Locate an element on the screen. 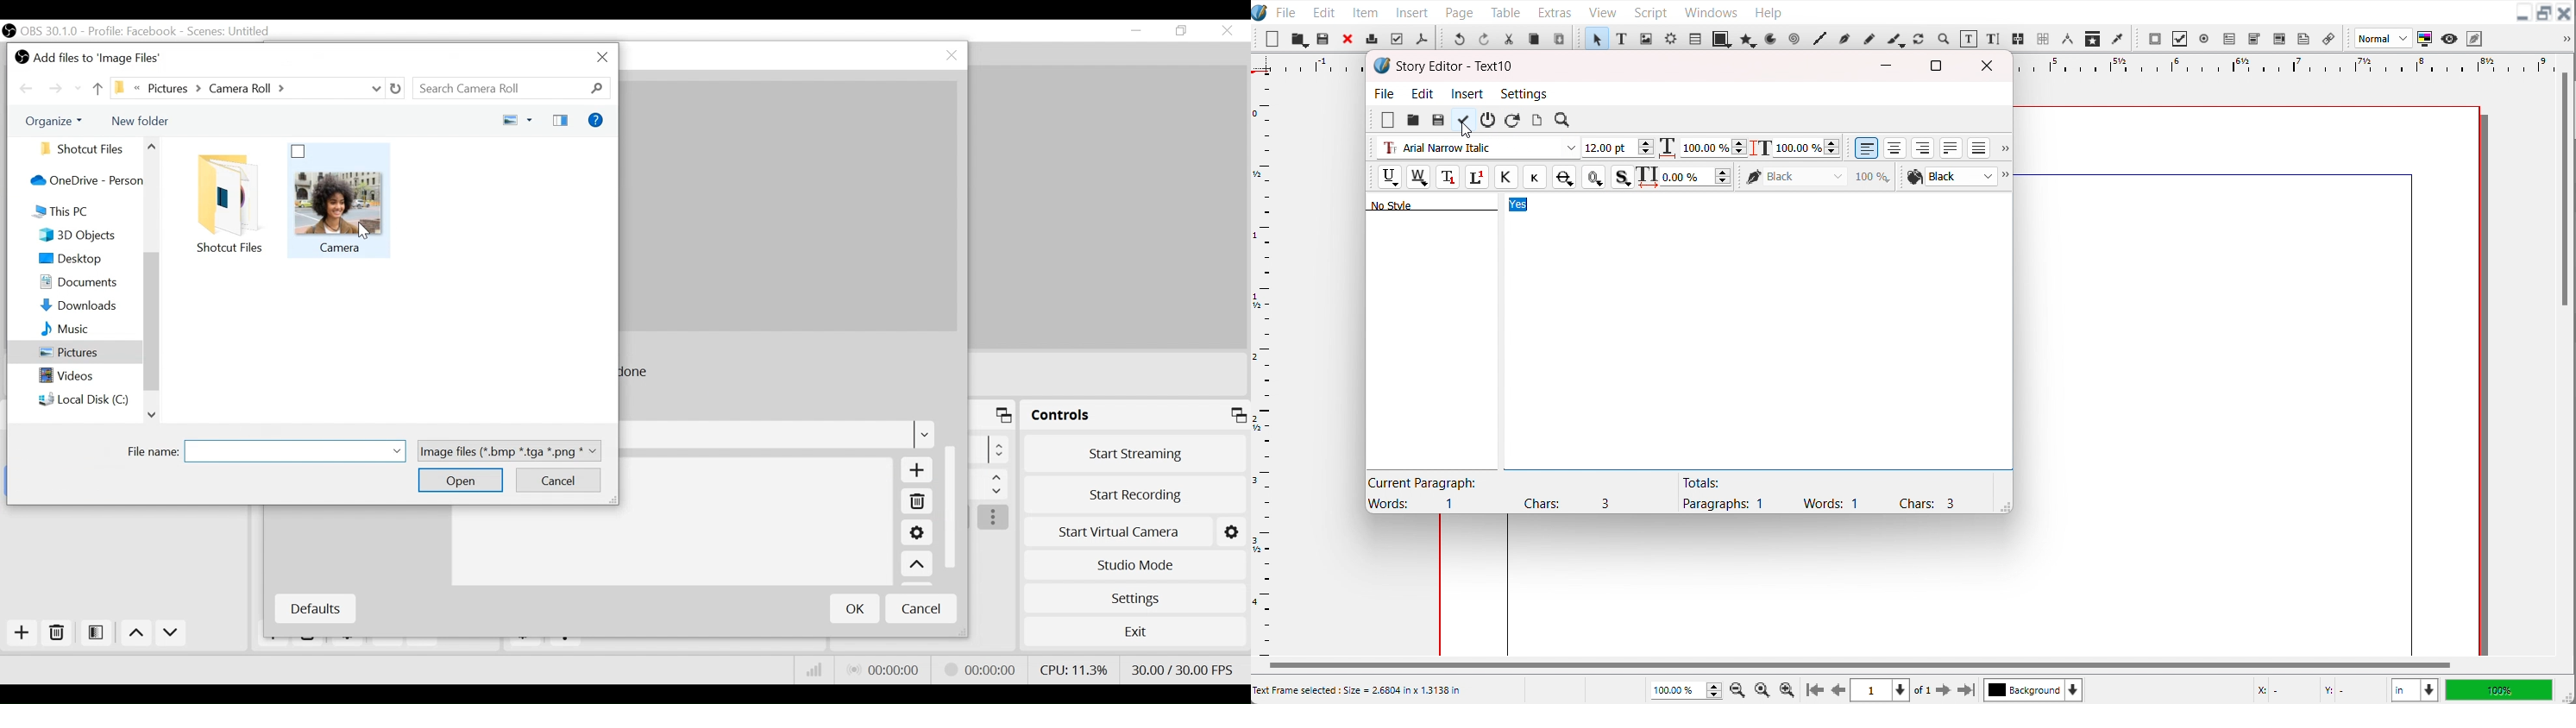  Black is located at coordinates (1819, 176).